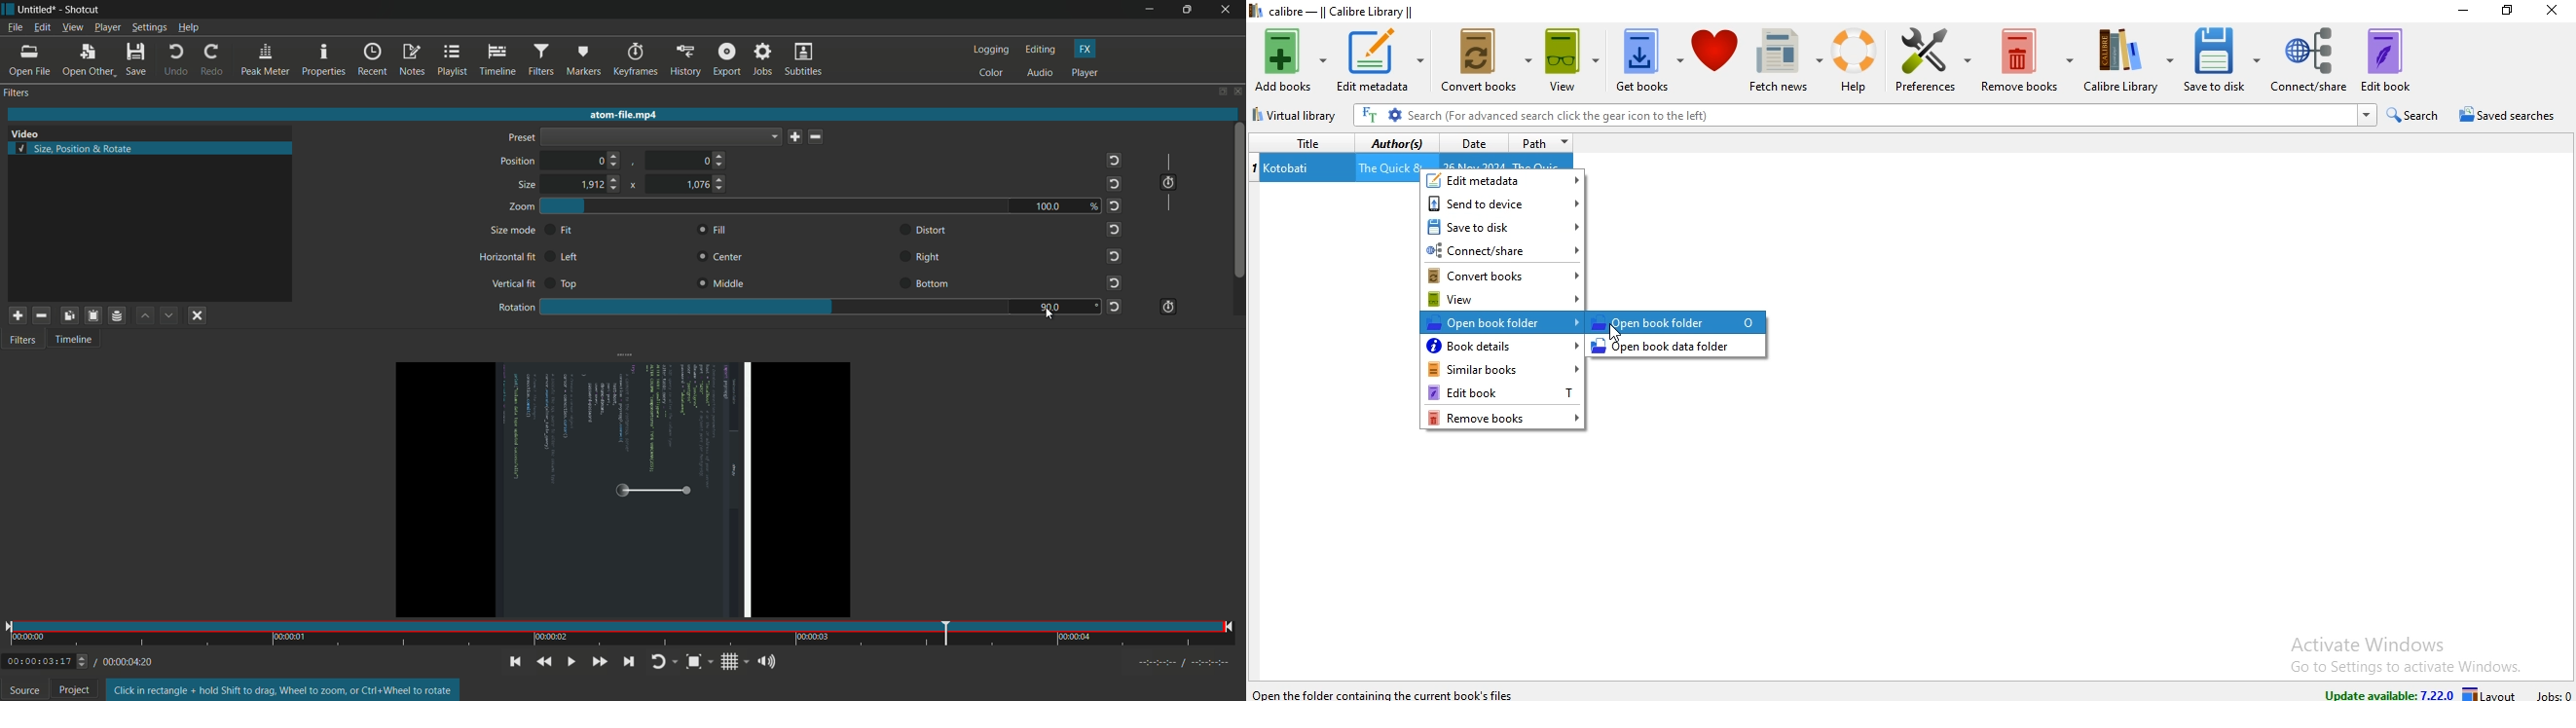  What do you see at coordinates (2554, 692) in the screenshot?
I see `jobs: 0` at bounding box center [2554, 692].